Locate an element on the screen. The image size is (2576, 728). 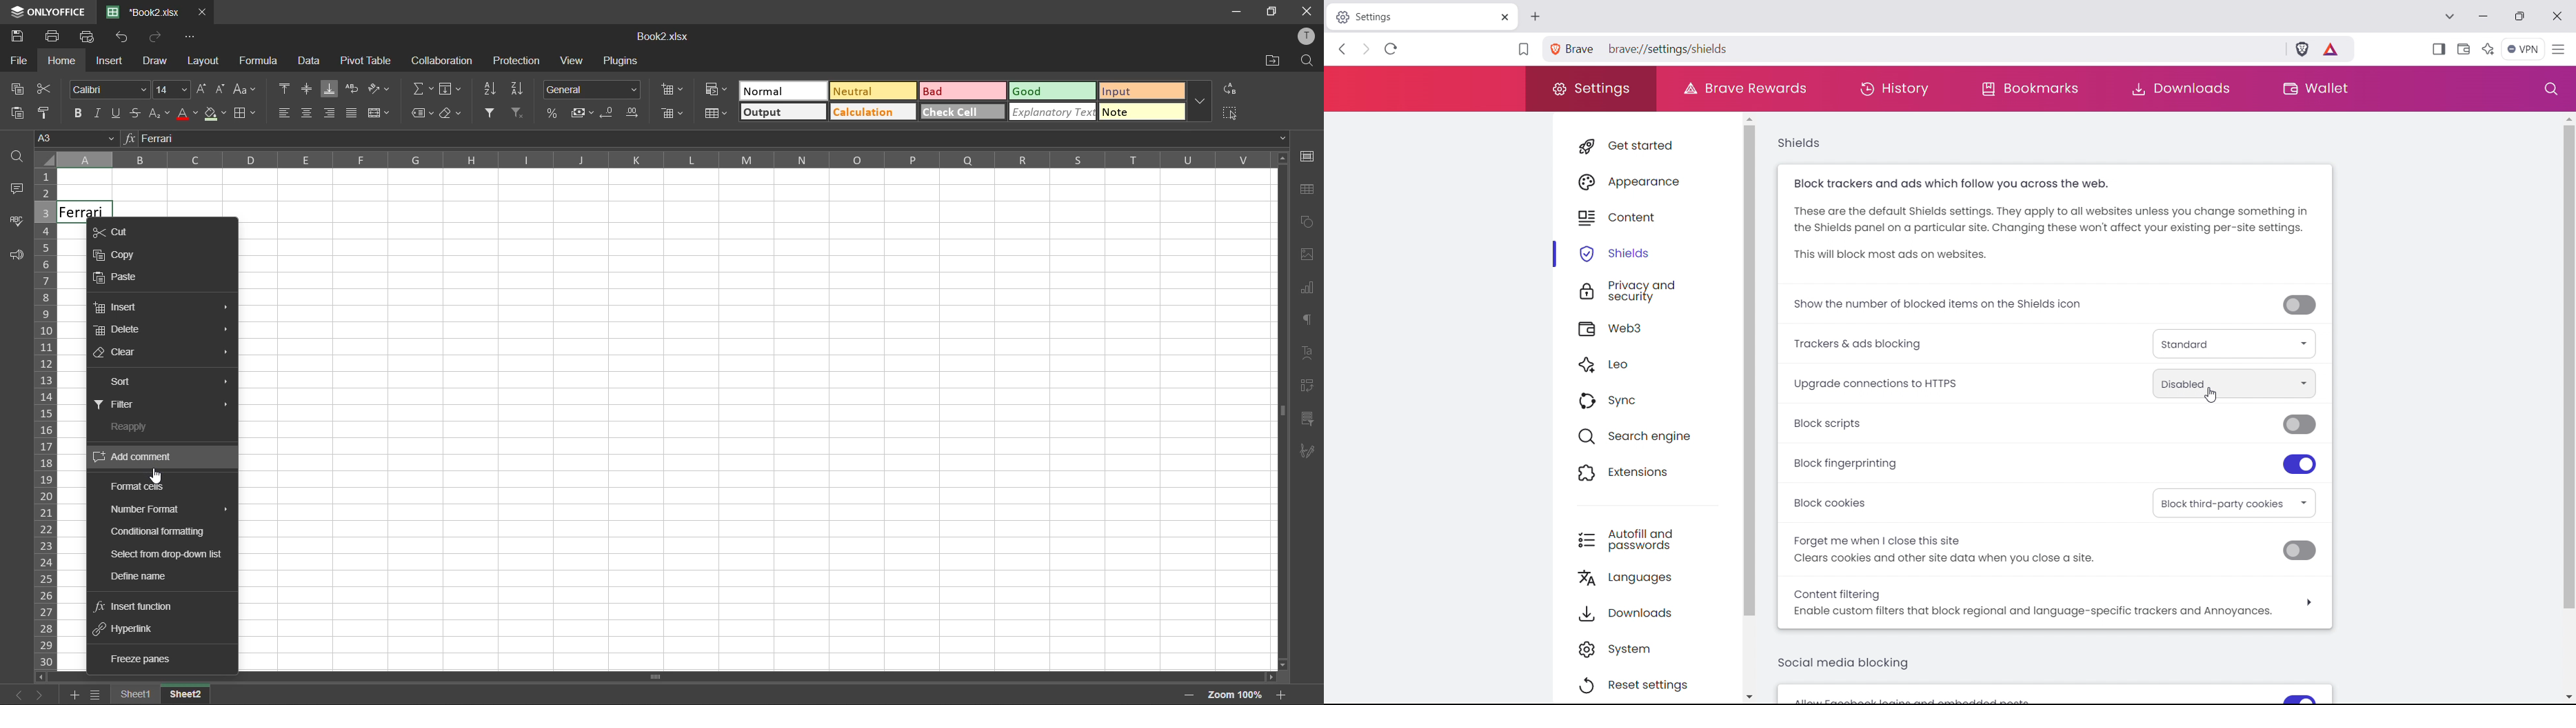
decrement size is located at coordinates (223, 91).